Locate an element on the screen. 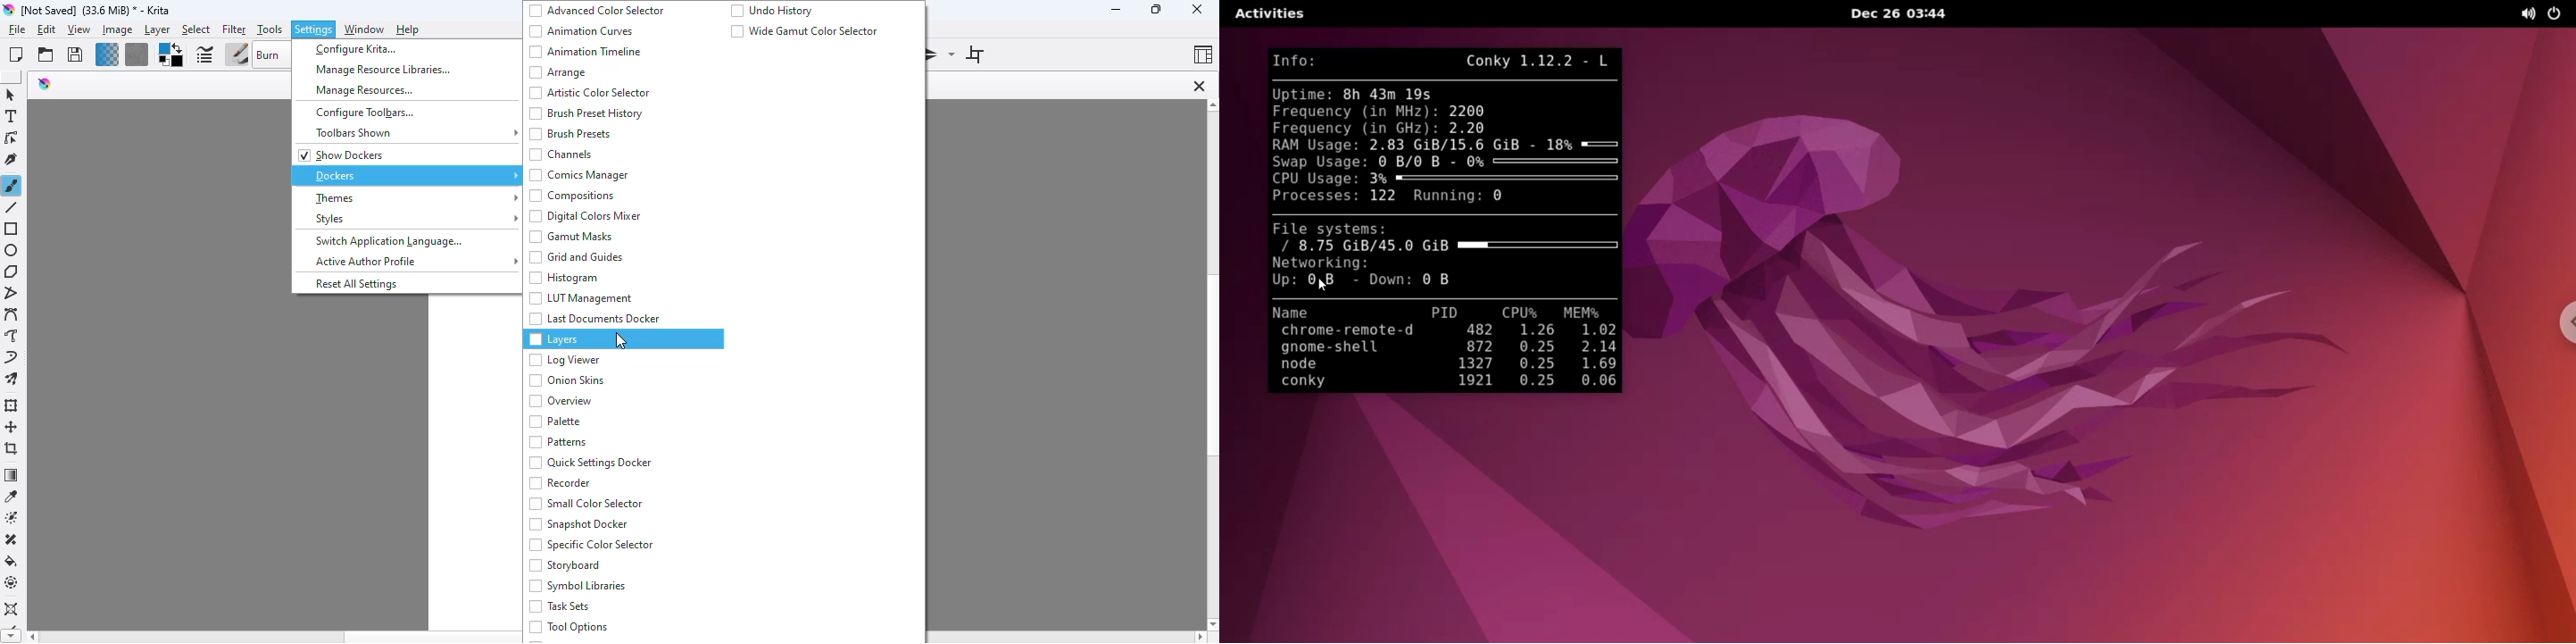 The width and height of the screenshot is (2576, 644). symbol libraries is located at coordinates (576, 585).